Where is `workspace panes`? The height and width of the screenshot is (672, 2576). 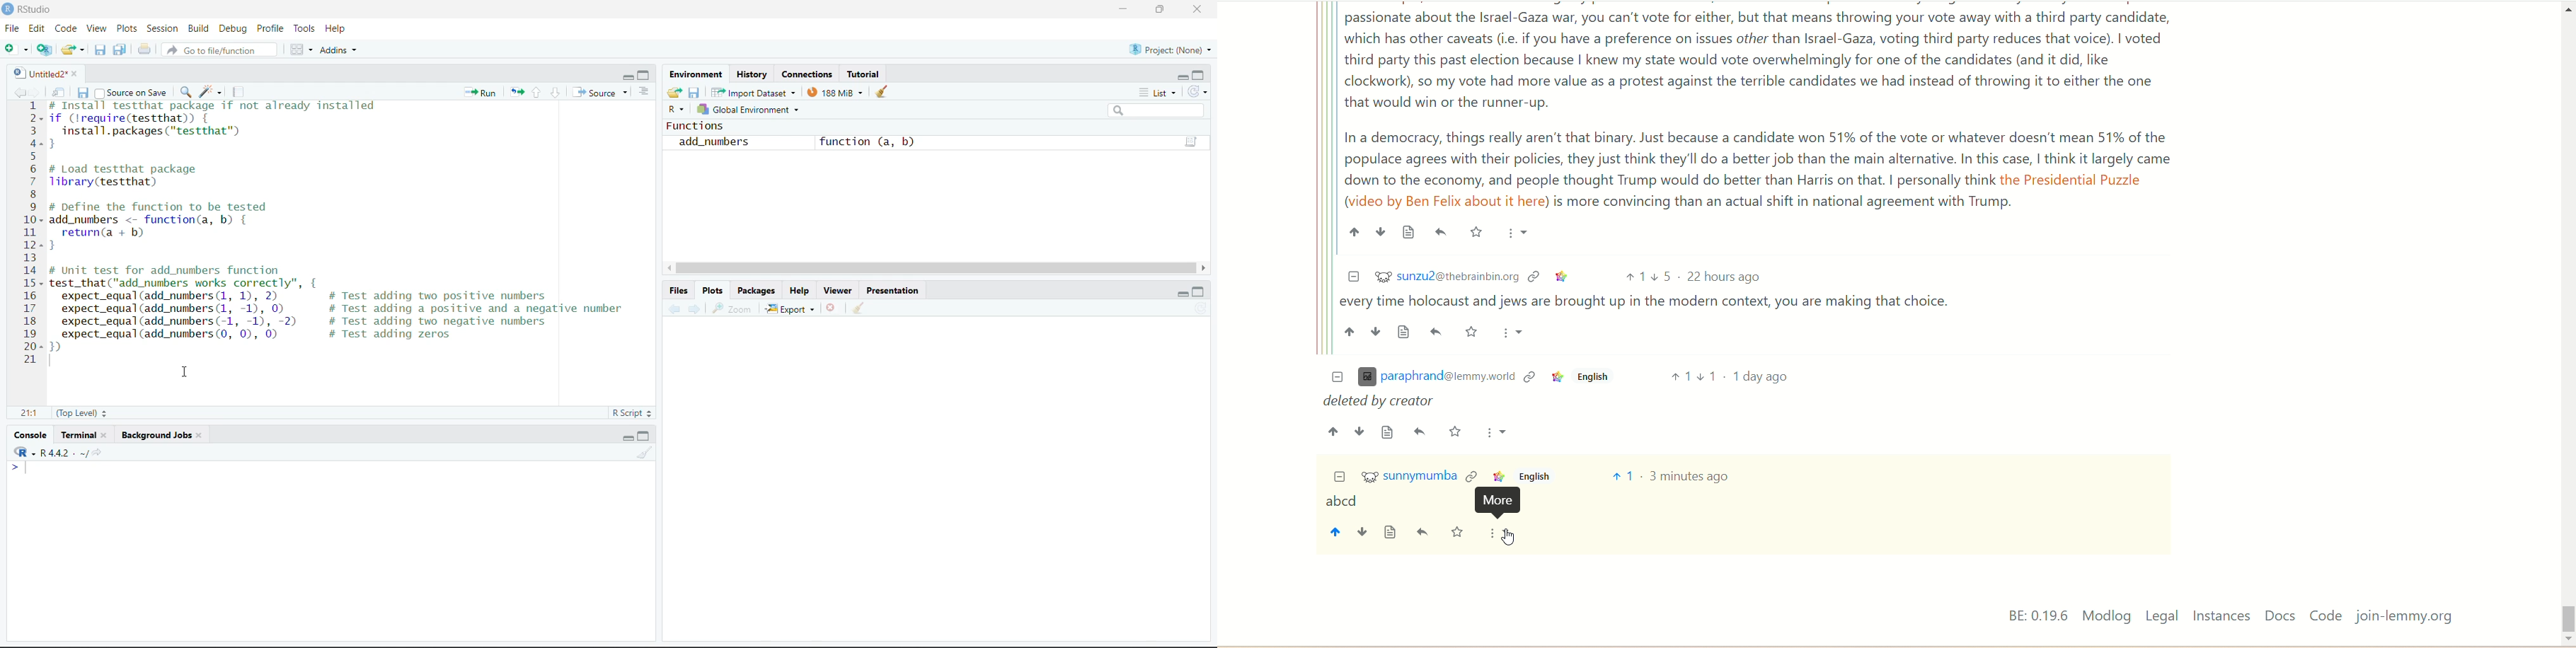
workspace panes is located at coordinates (301, 50).